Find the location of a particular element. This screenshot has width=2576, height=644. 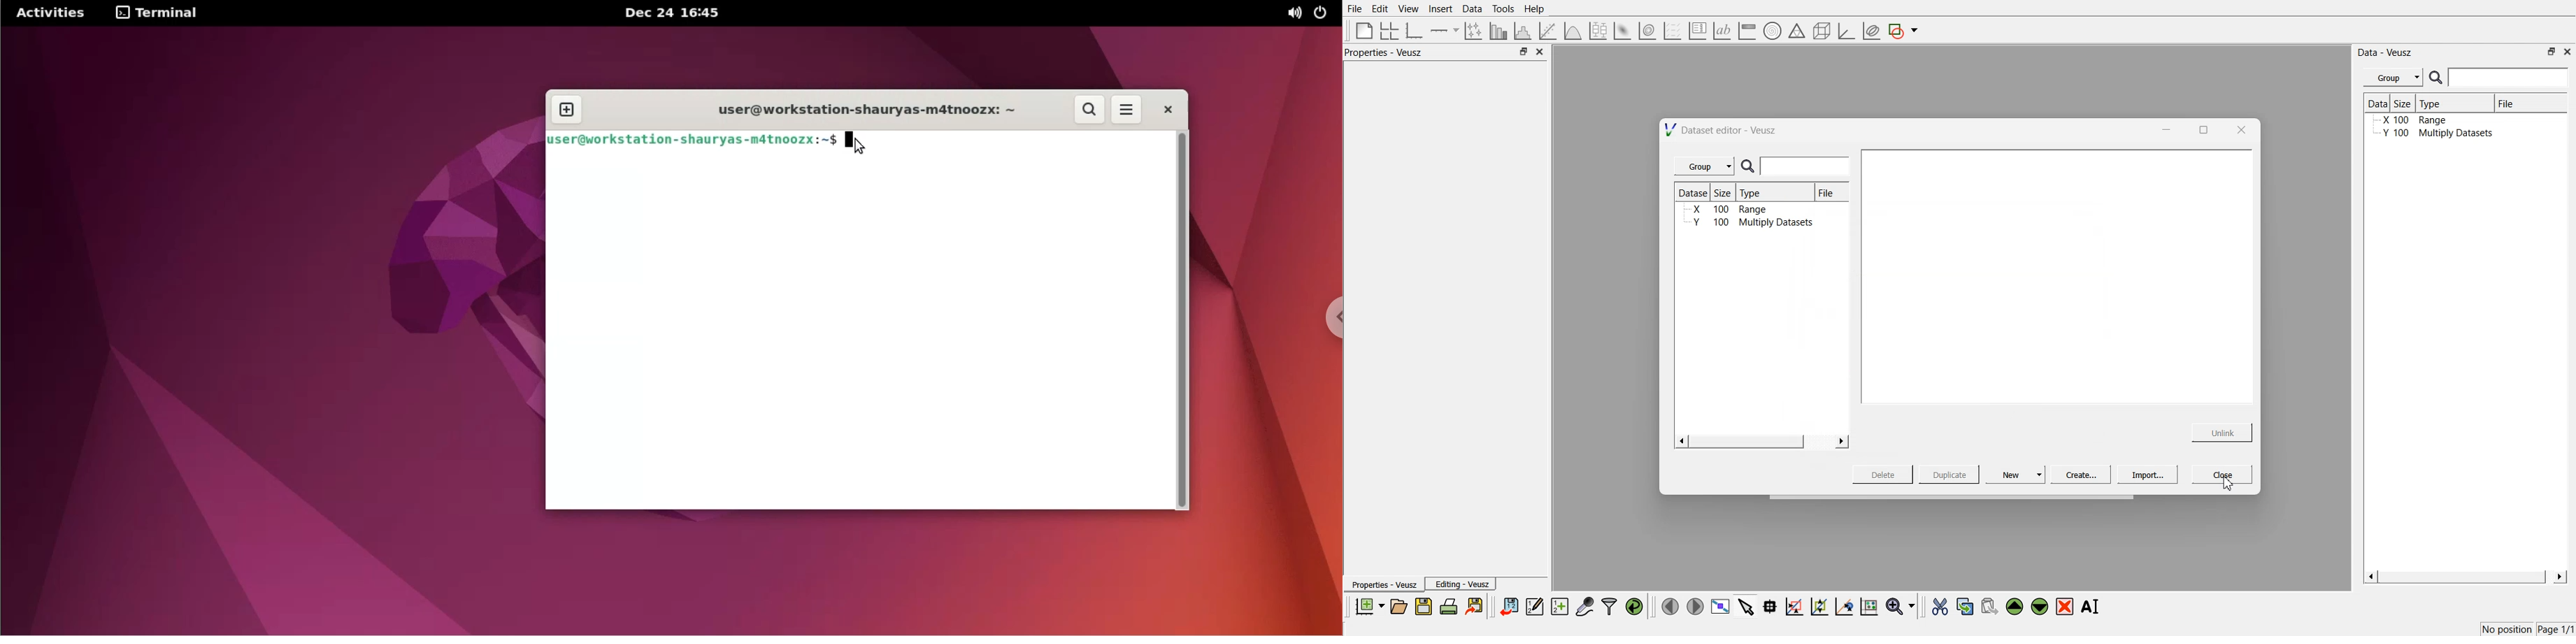

Help is located at coordinates (1539, 10).